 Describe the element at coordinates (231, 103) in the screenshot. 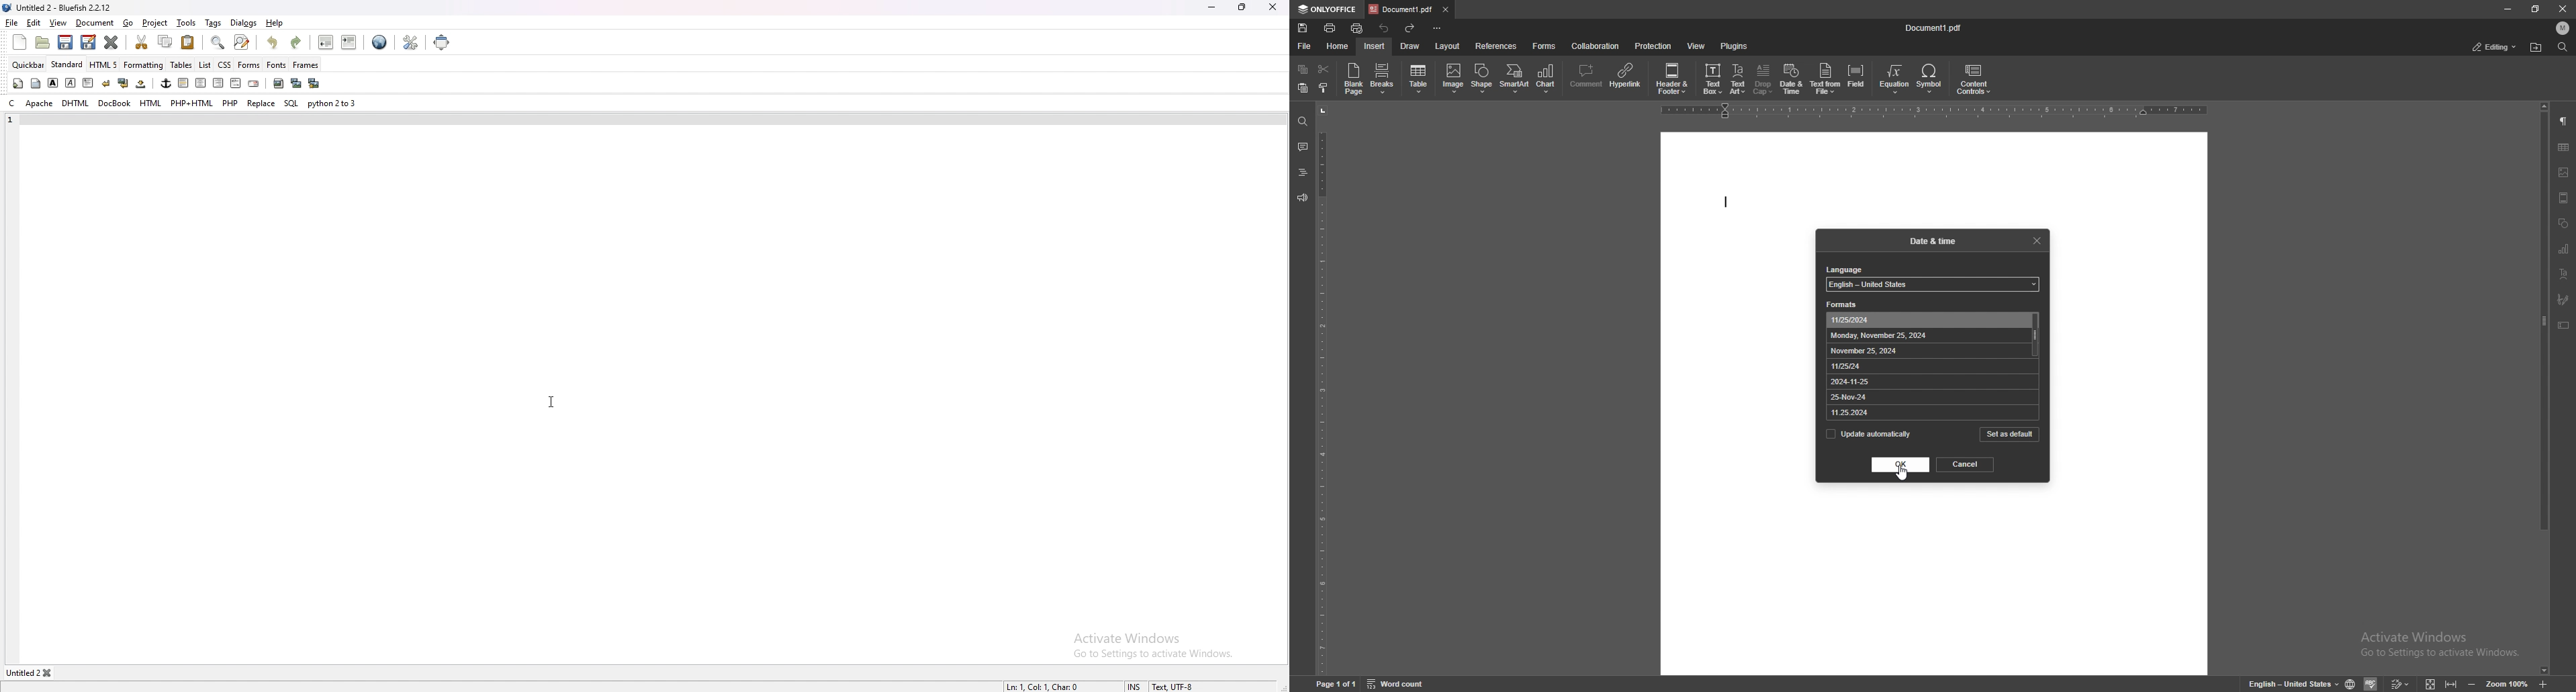

I see `php` at that location.